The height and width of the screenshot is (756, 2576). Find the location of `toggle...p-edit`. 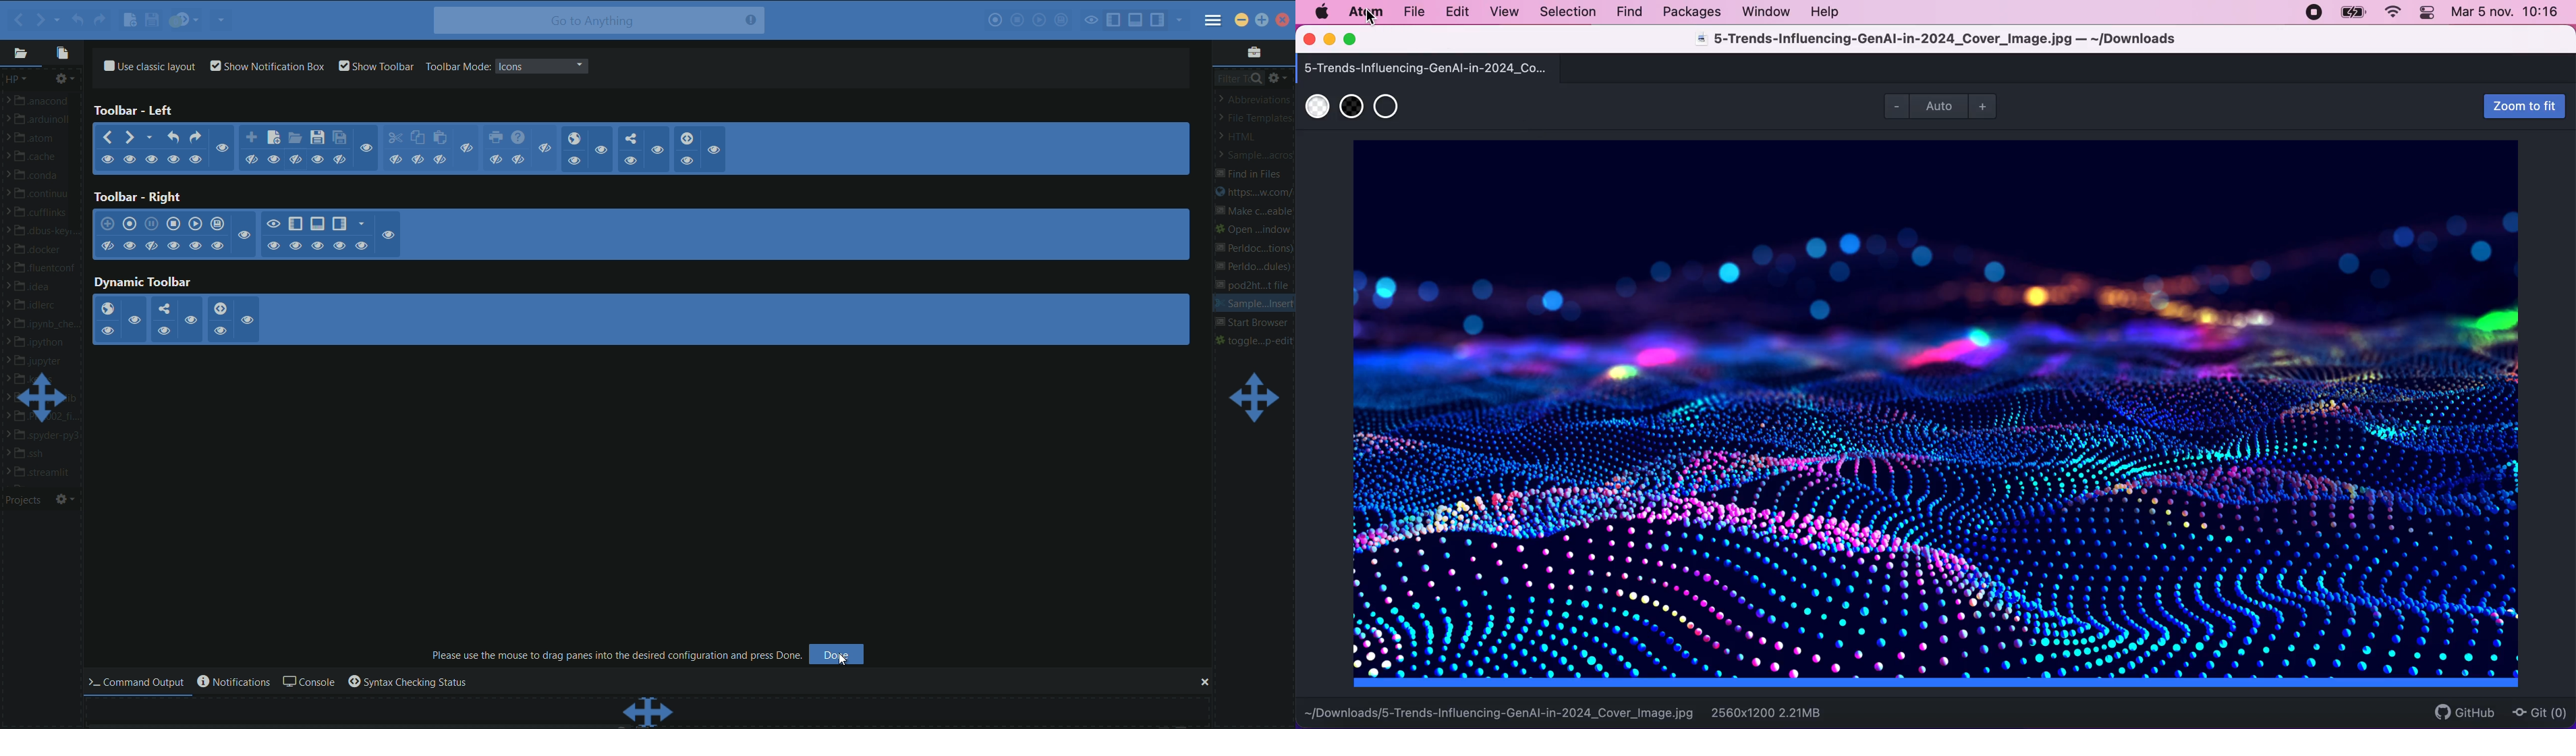

toggle...p-edit is located at coordinates (1255, 340).